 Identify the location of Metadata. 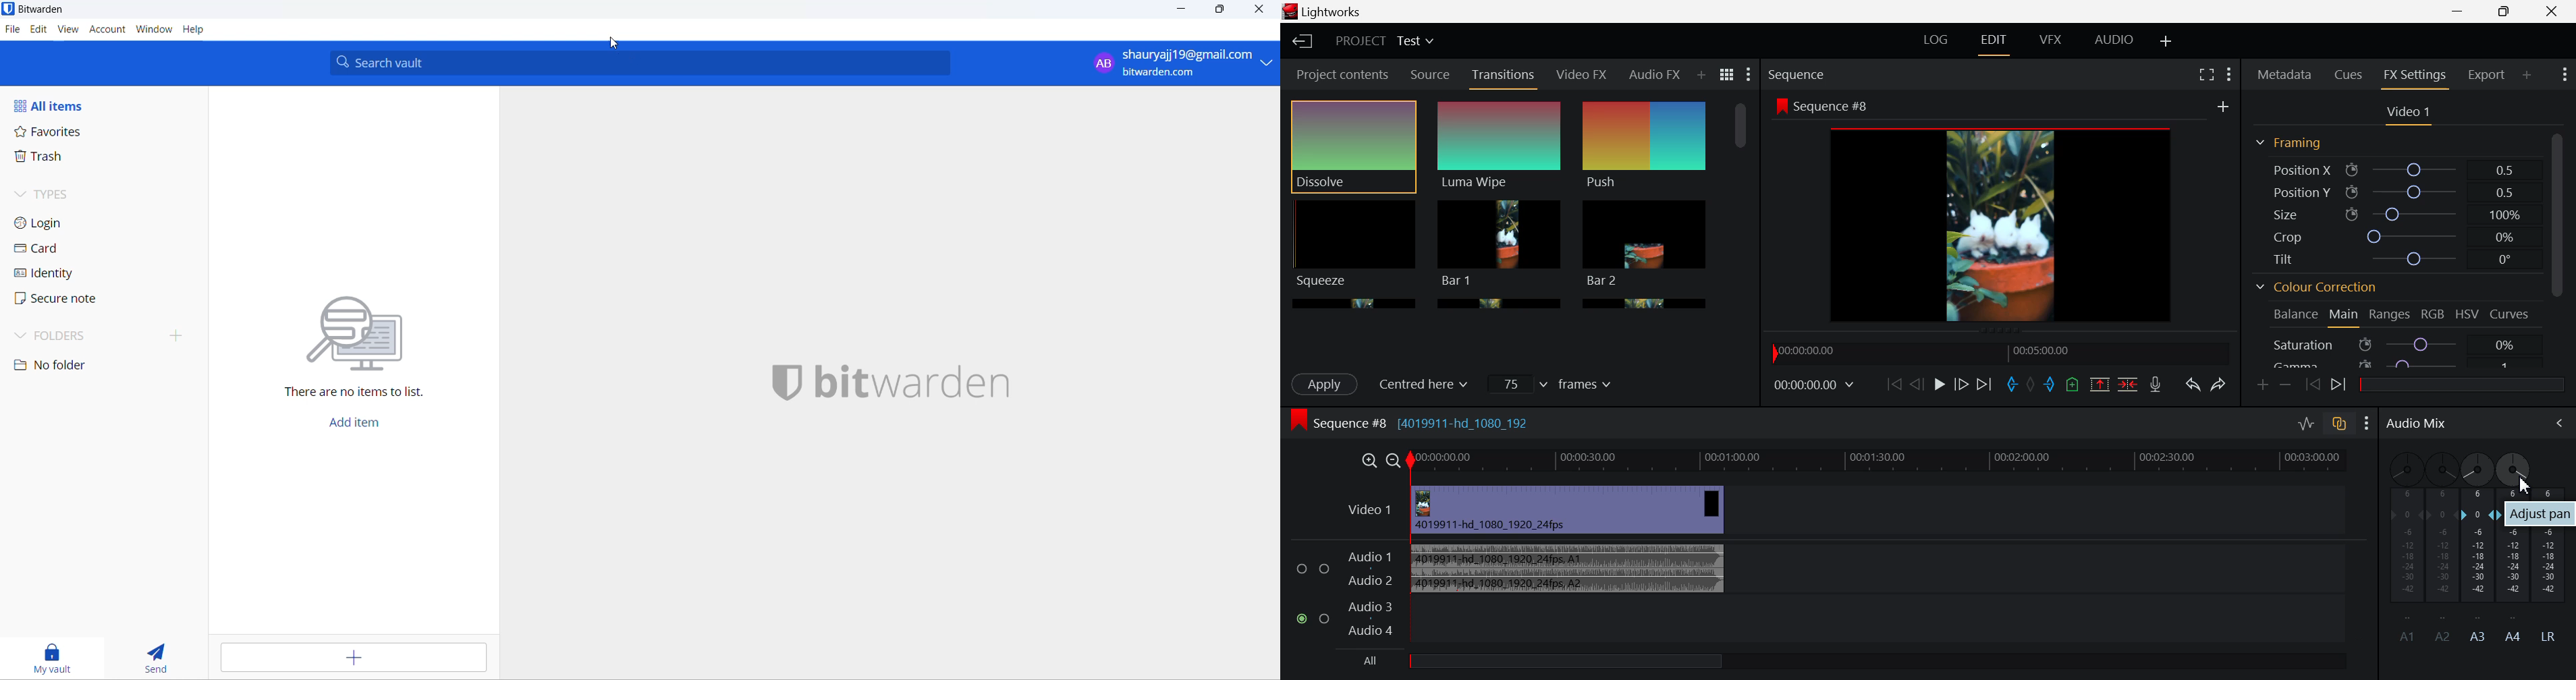
(2284, 74).